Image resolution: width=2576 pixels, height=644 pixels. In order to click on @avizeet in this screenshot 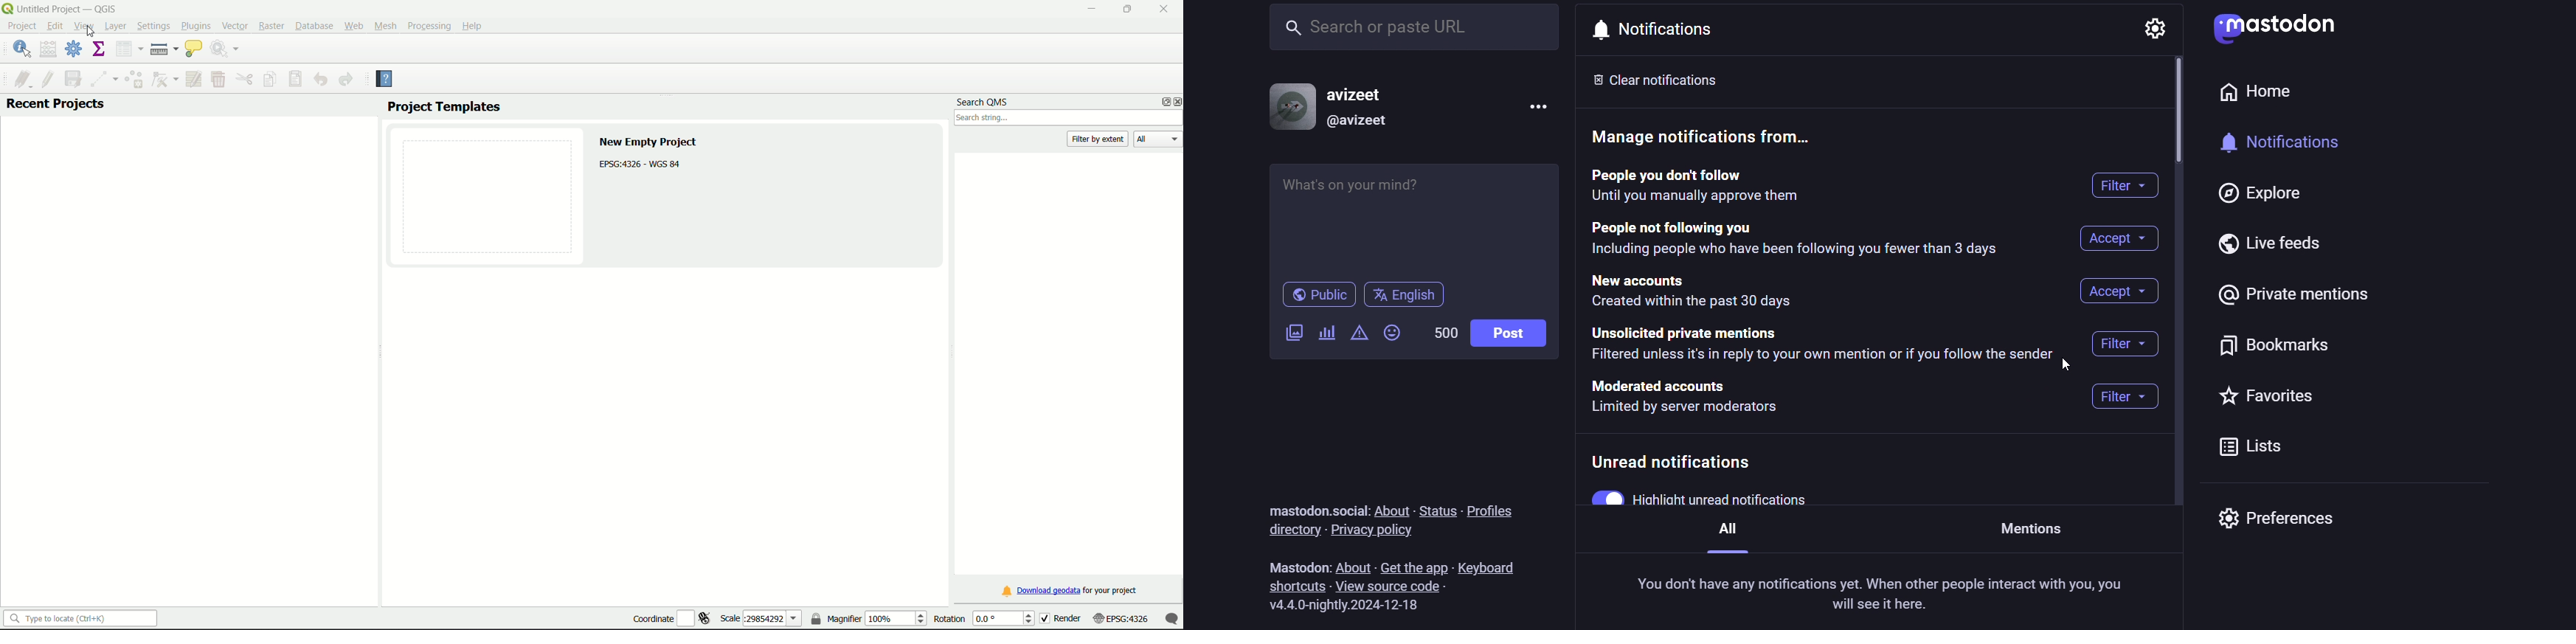, I will do `click(1361, 123)`.